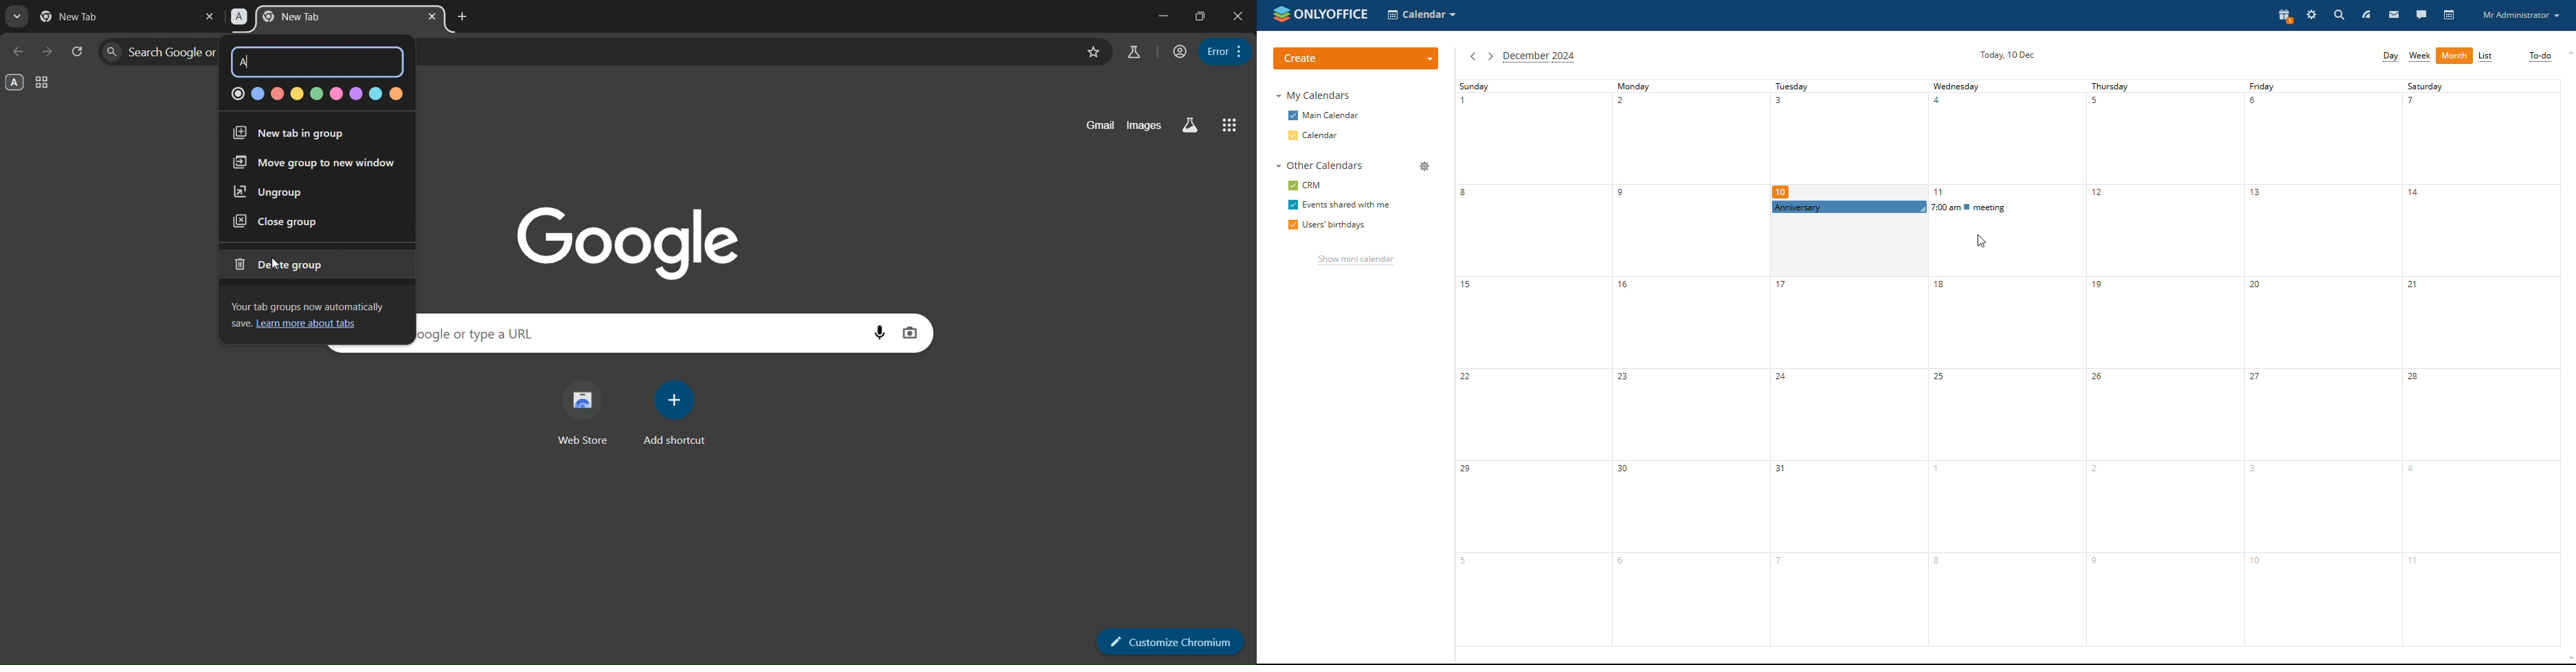 This screenshot has height=672, width=2576. What do you see at coordinates (1328, 225) in the screenshot?
I see `users' birthdays` at bounding box center [1328, 225].